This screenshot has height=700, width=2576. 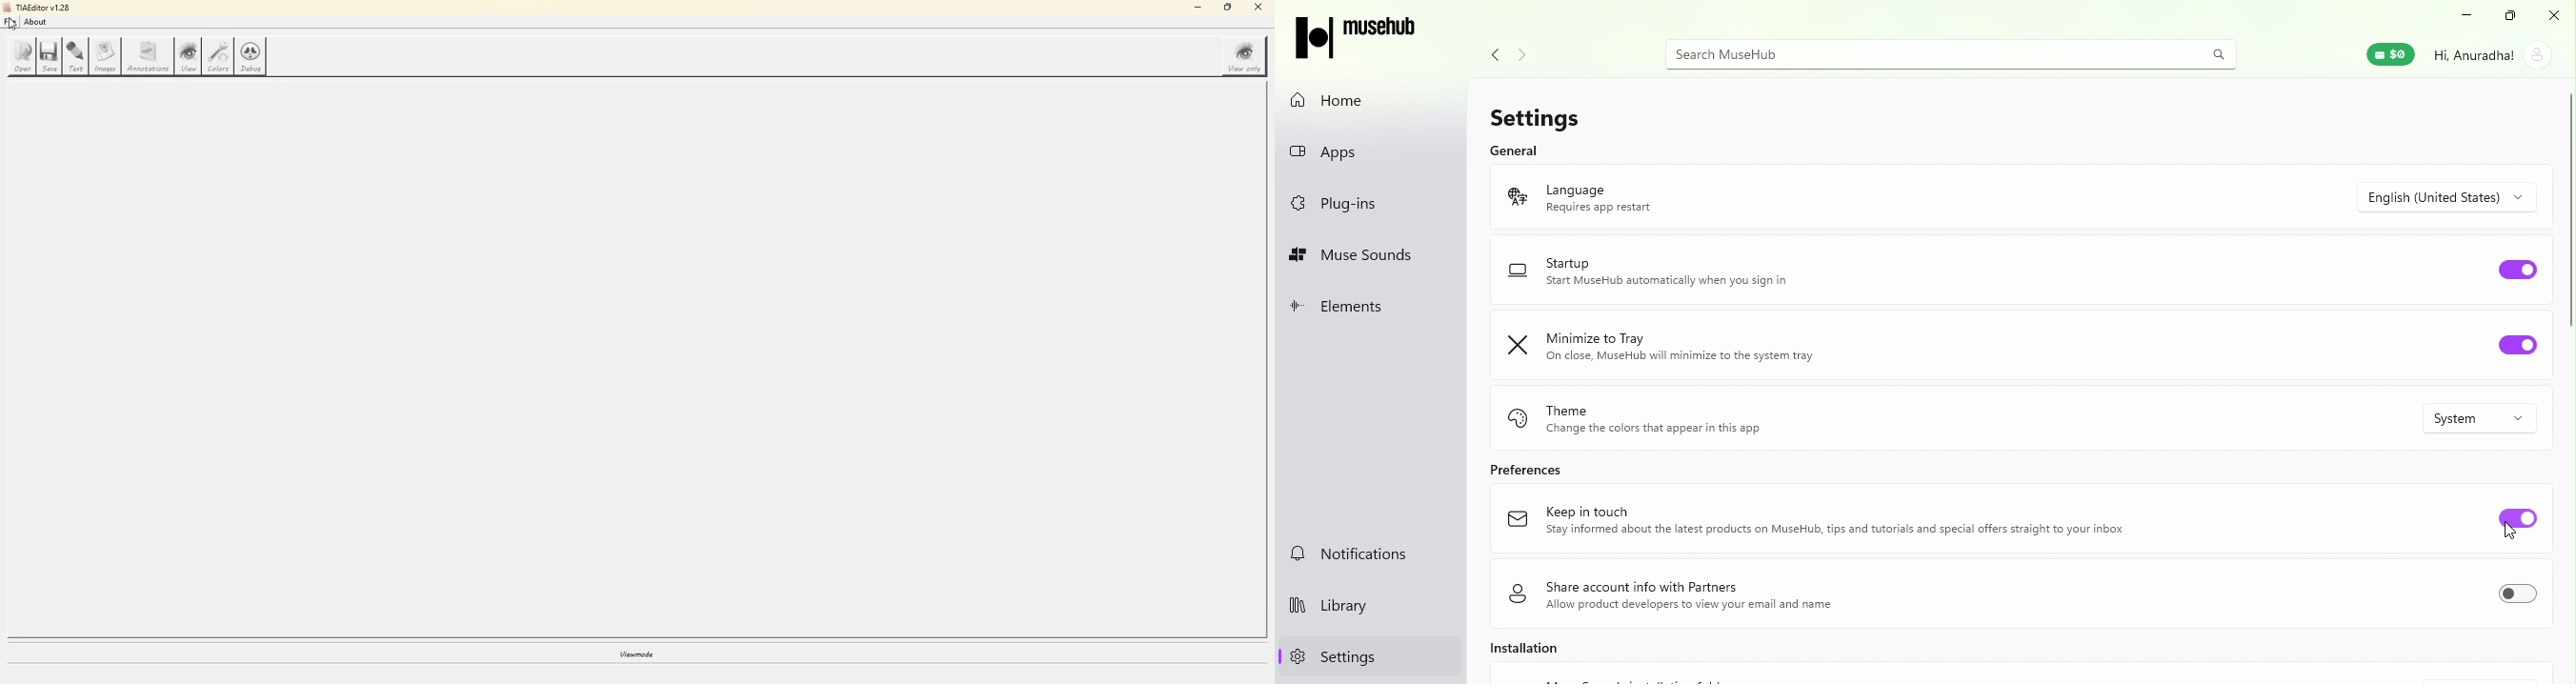 I want to click on Elements, so click(x=1370, y=308).